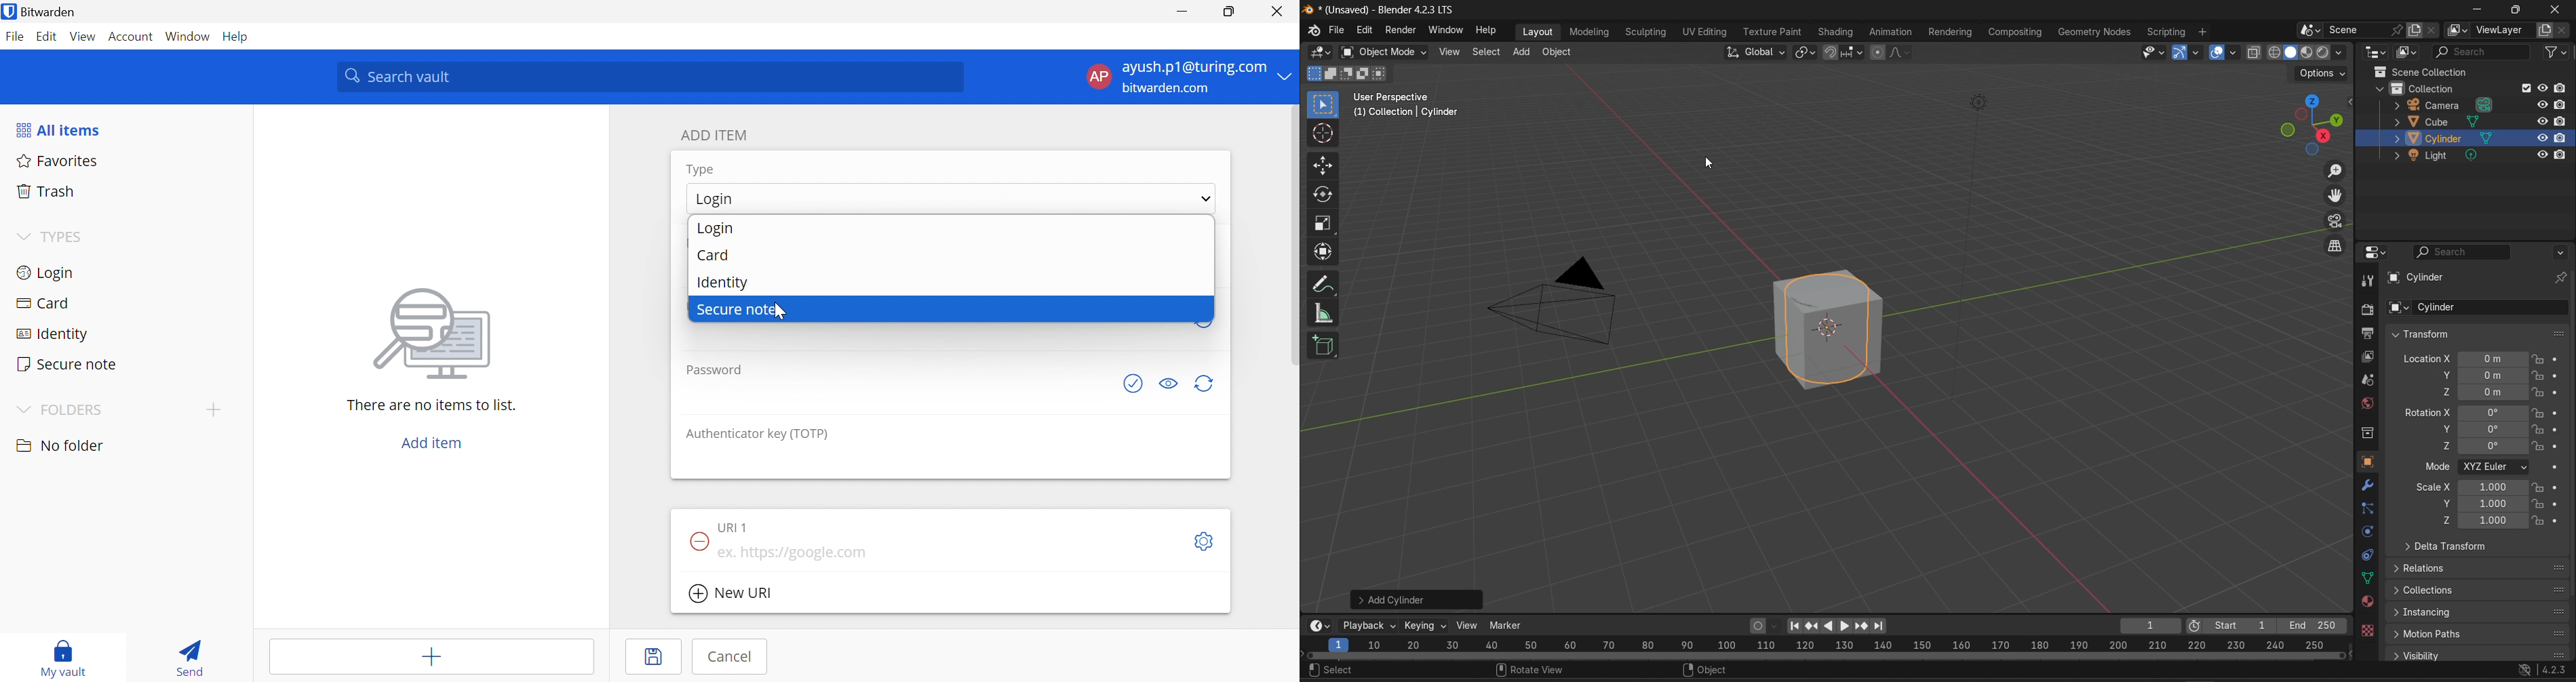  I want to click on hide in view port, so click(2542, 154).